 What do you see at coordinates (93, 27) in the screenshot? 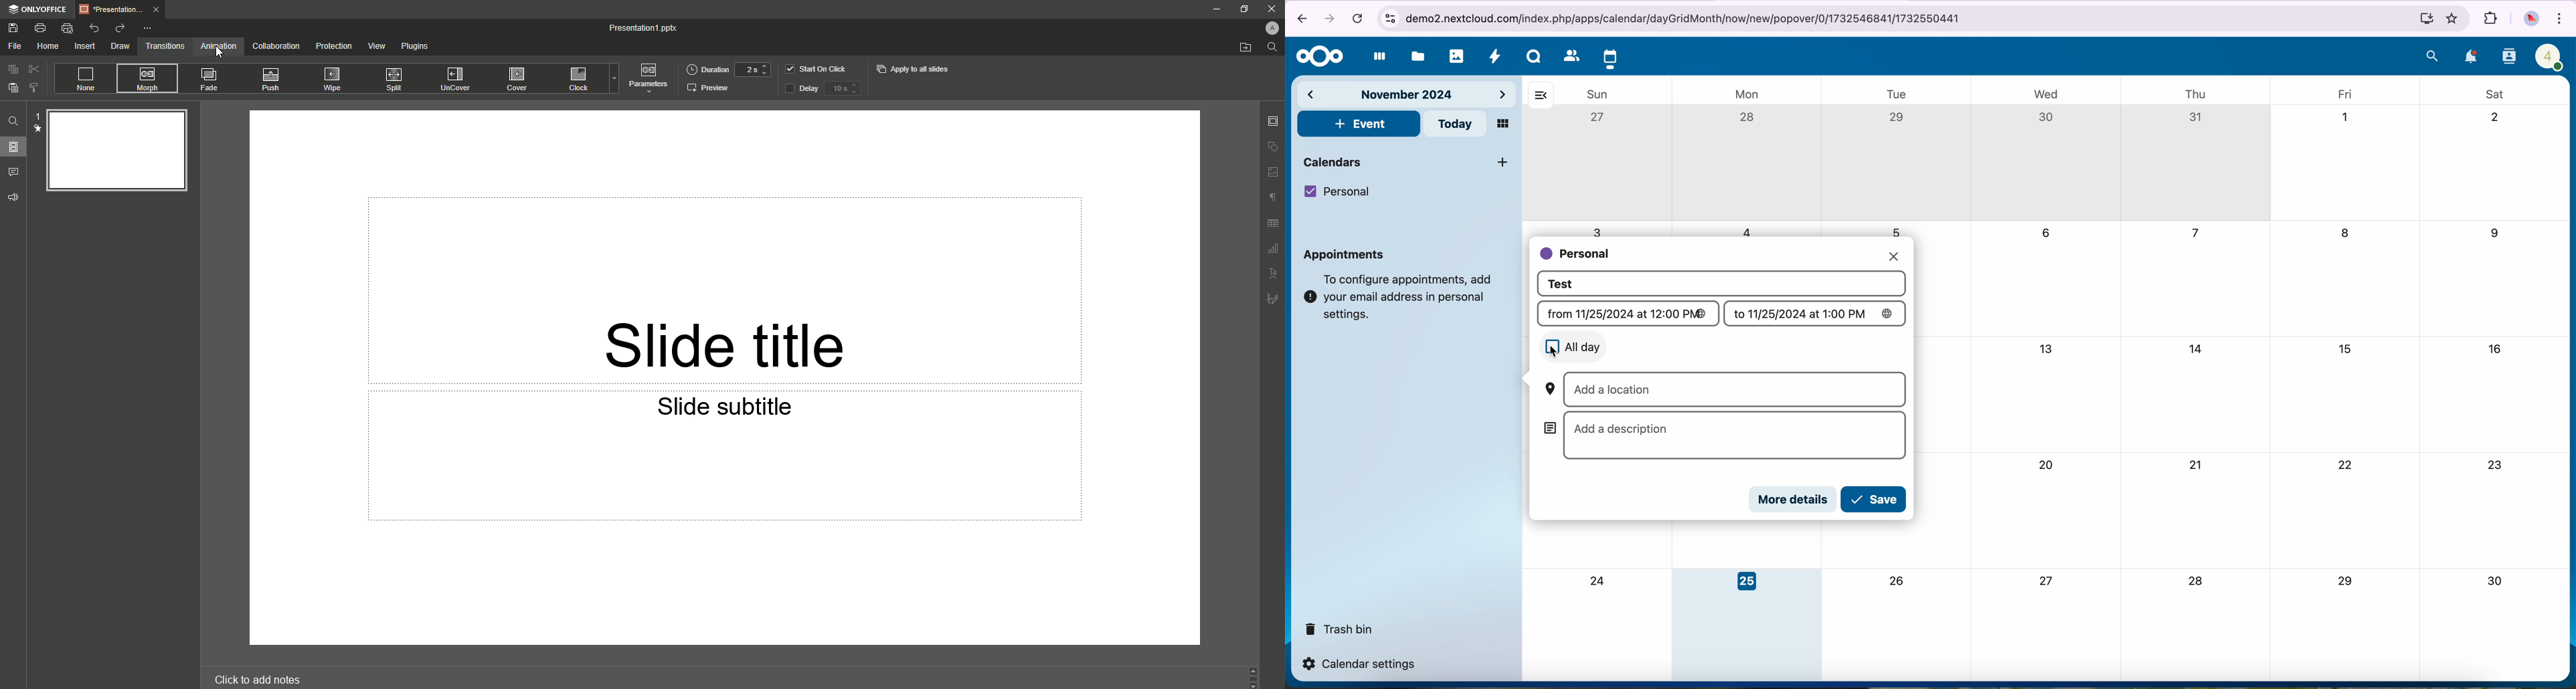
I see `Undo` at bounding box center [93, 27].